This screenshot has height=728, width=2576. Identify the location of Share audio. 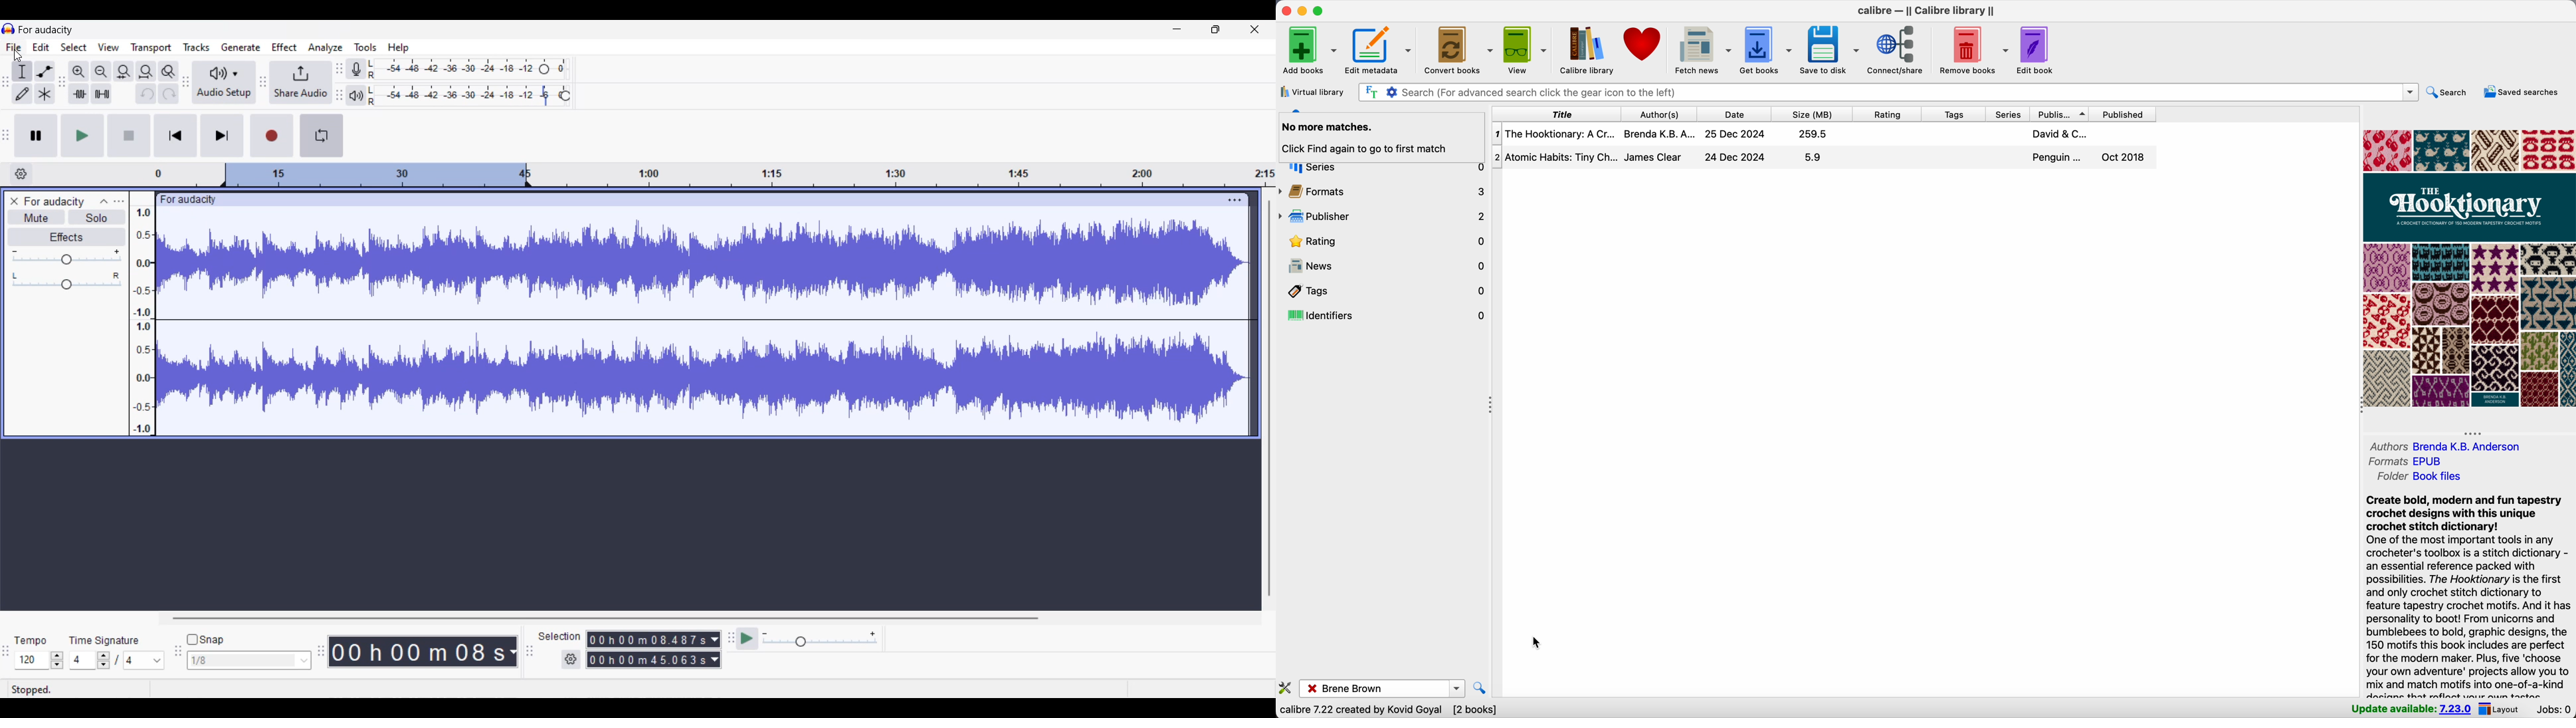
(300, 82).